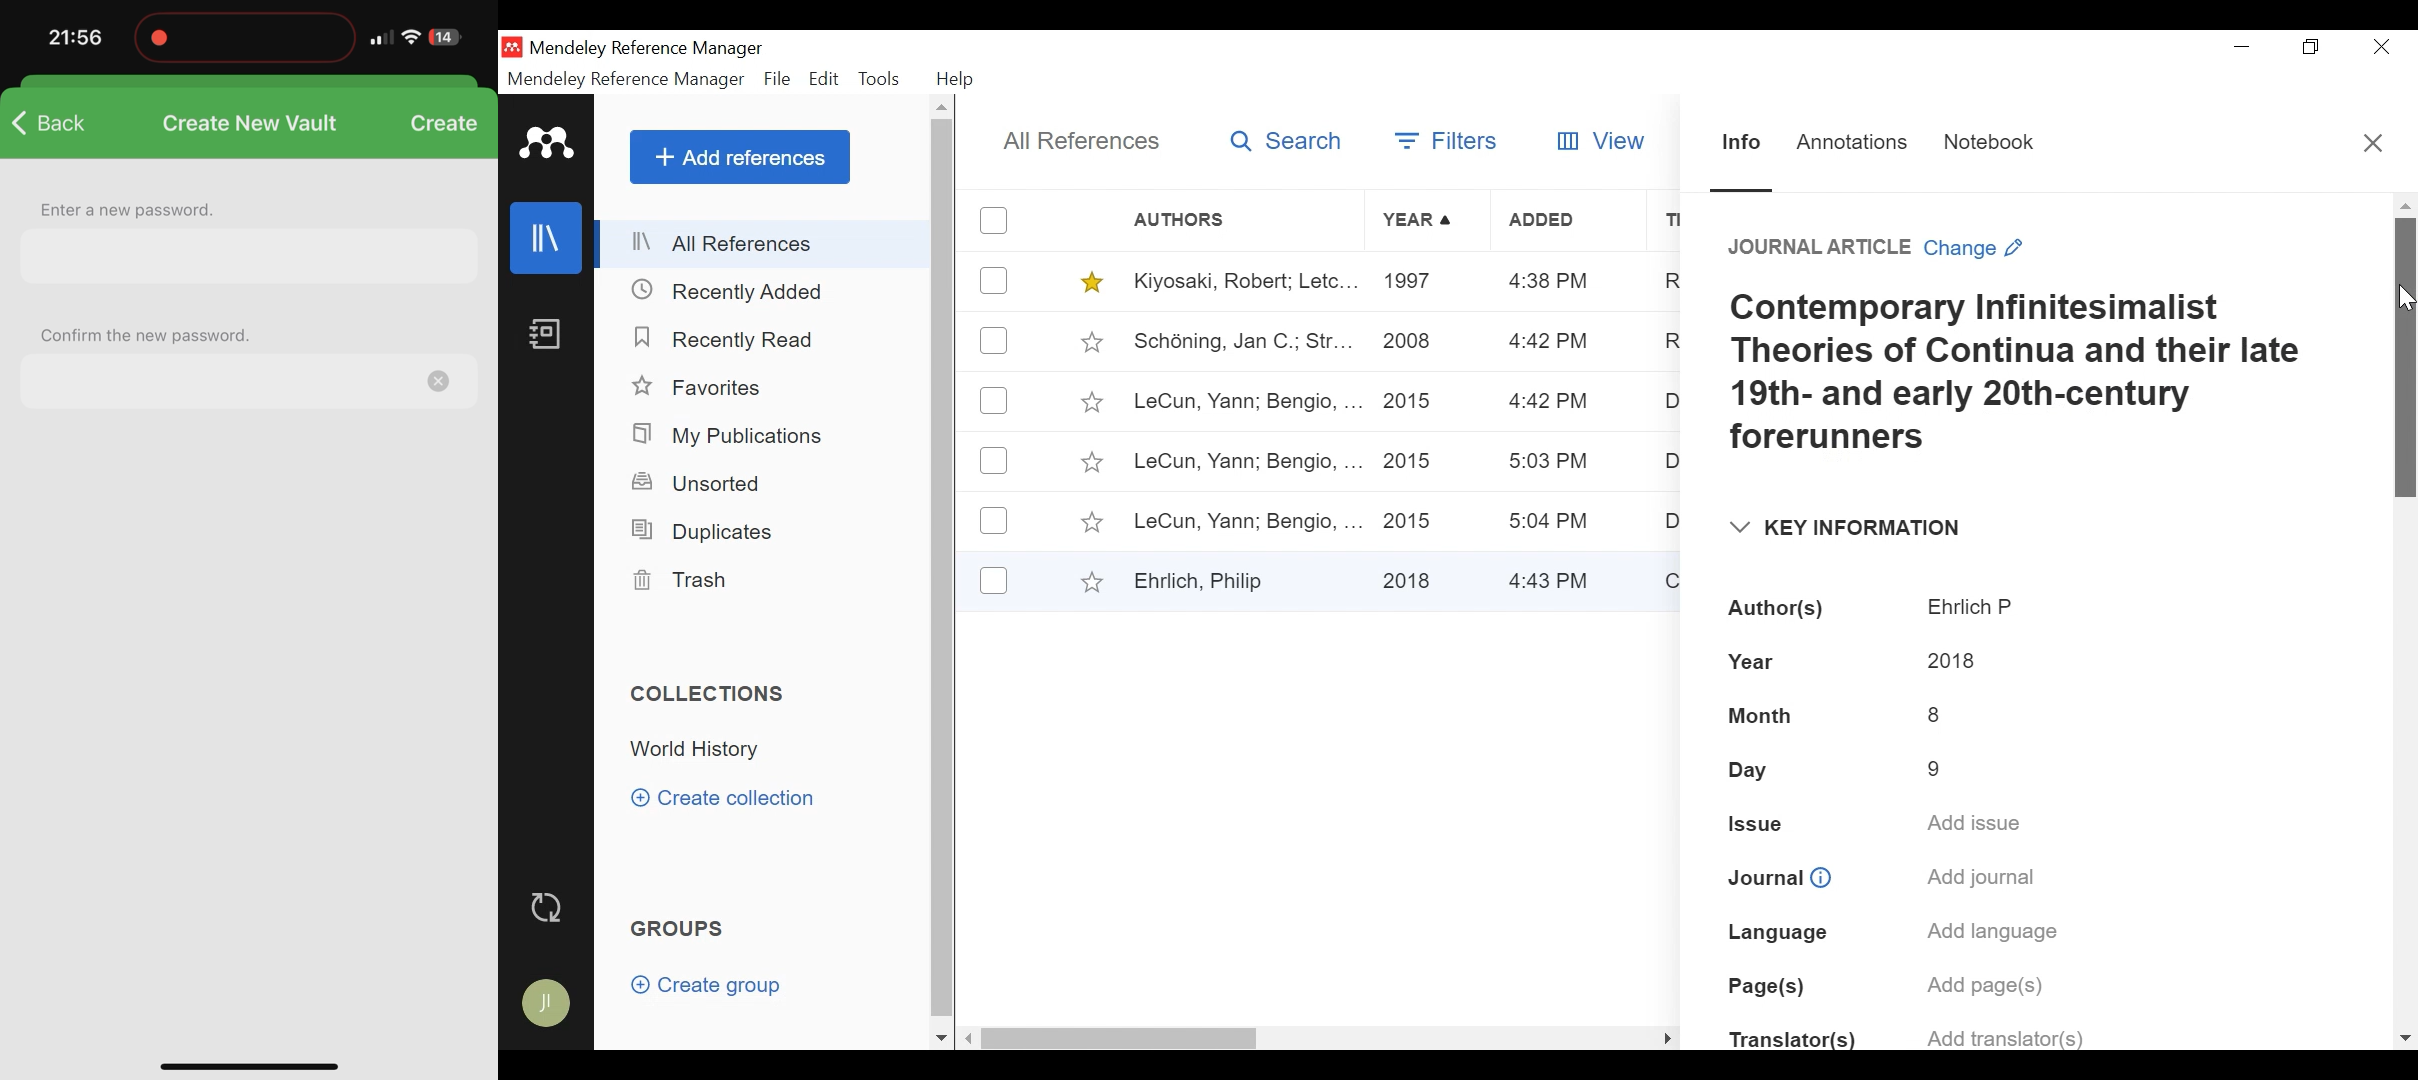 The height and width of the screenshot is (1092, 2436). Describe the element at coordinates (1949, 660) in the screenshot. I see `2018` at that location.